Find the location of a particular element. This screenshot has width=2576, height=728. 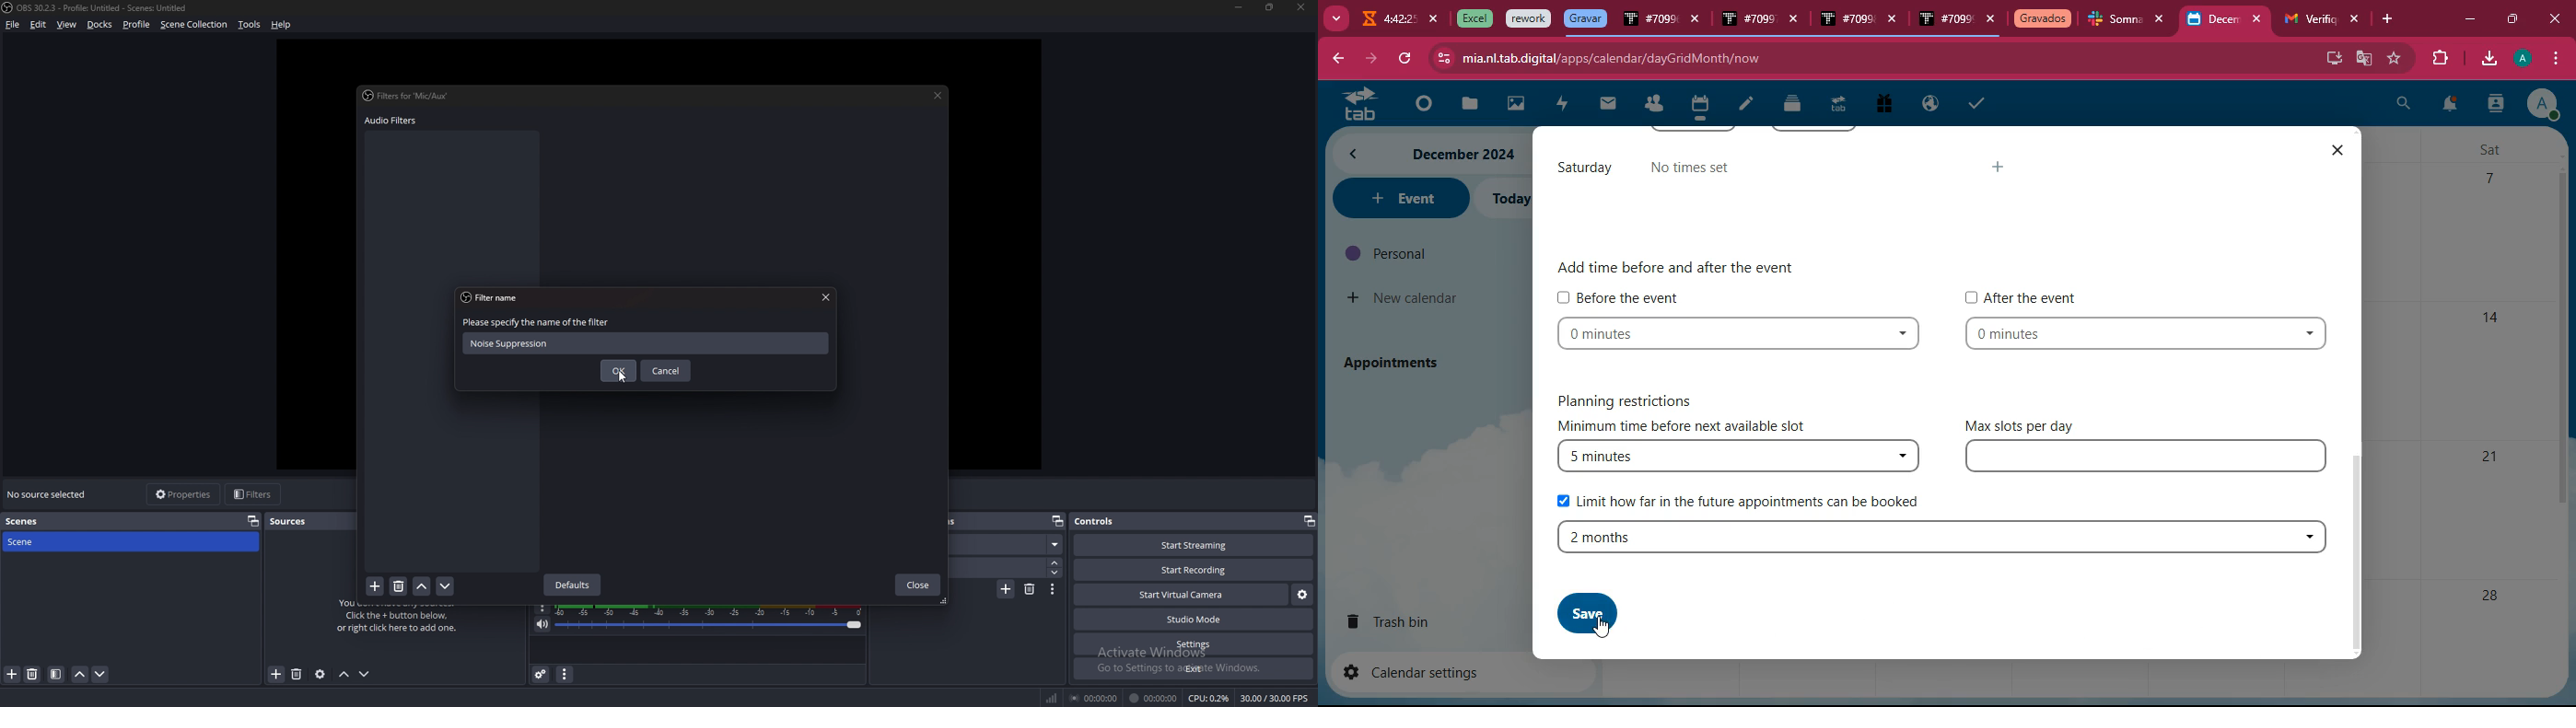

tab is located at coordinates (1649, 22).